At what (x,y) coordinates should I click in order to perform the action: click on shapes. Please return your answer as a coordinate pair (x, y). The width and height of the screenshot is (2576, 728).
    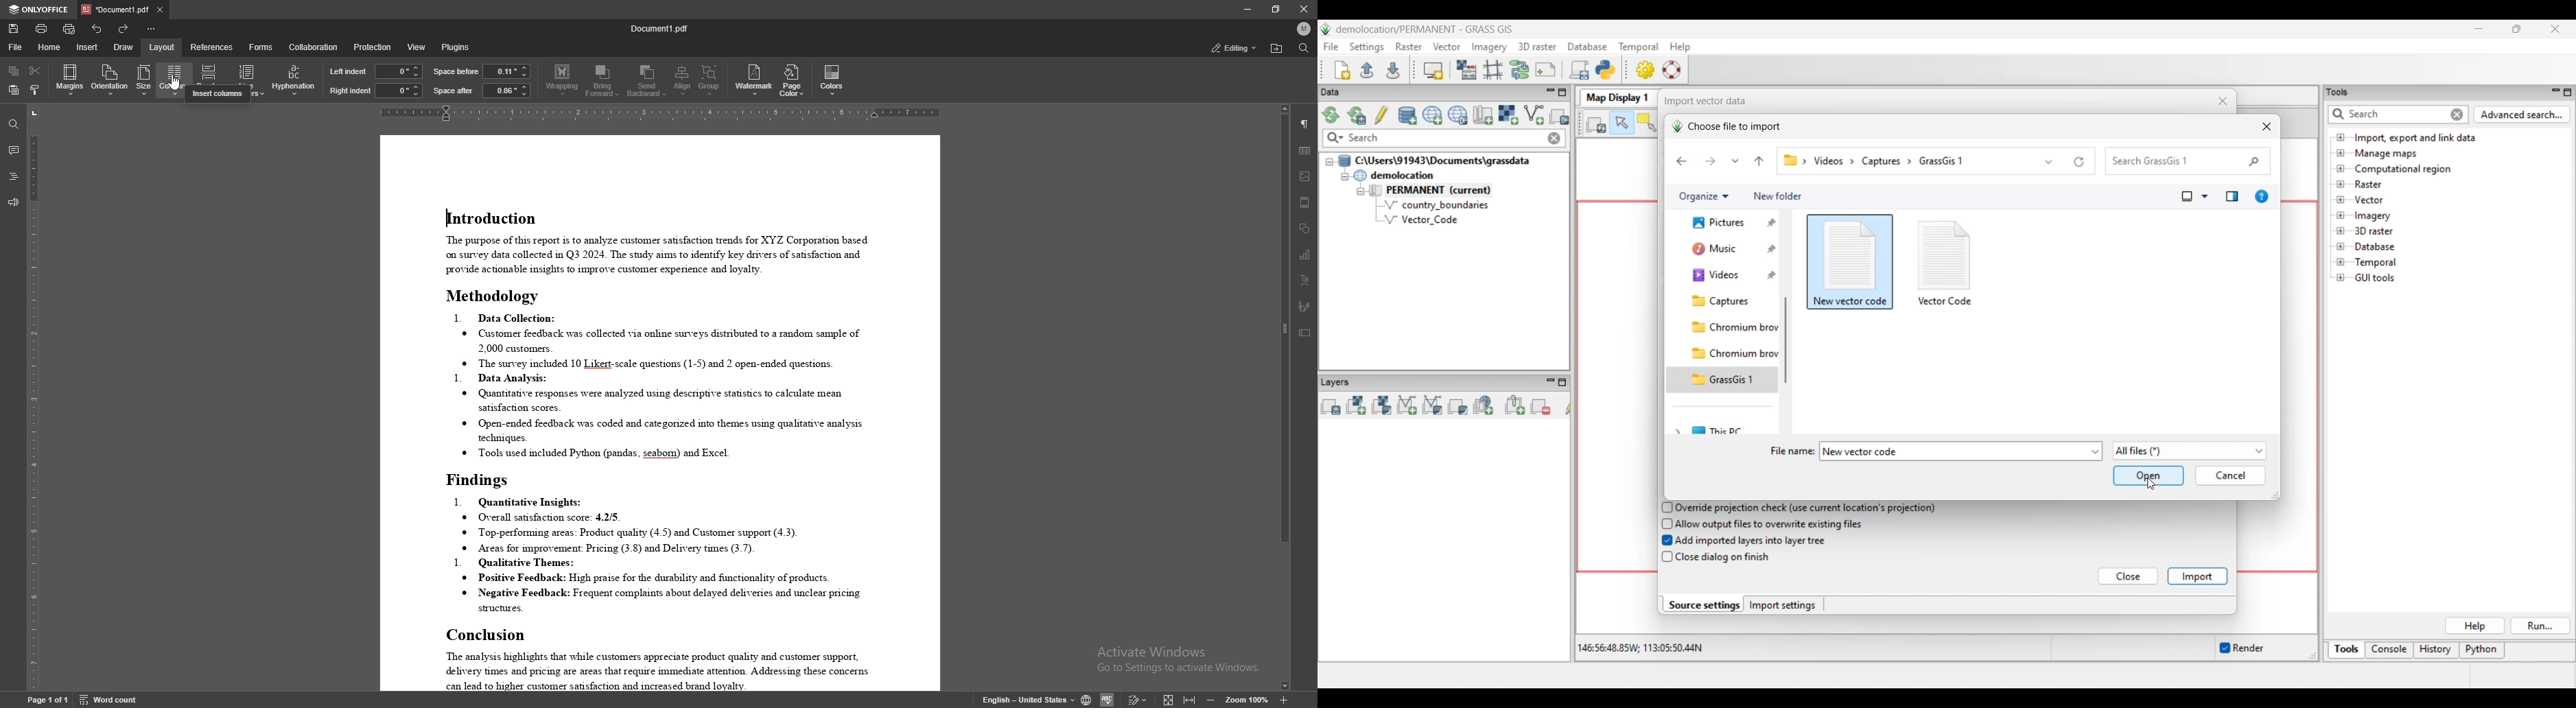
    Looking at the image, I should click on (1305, 228).